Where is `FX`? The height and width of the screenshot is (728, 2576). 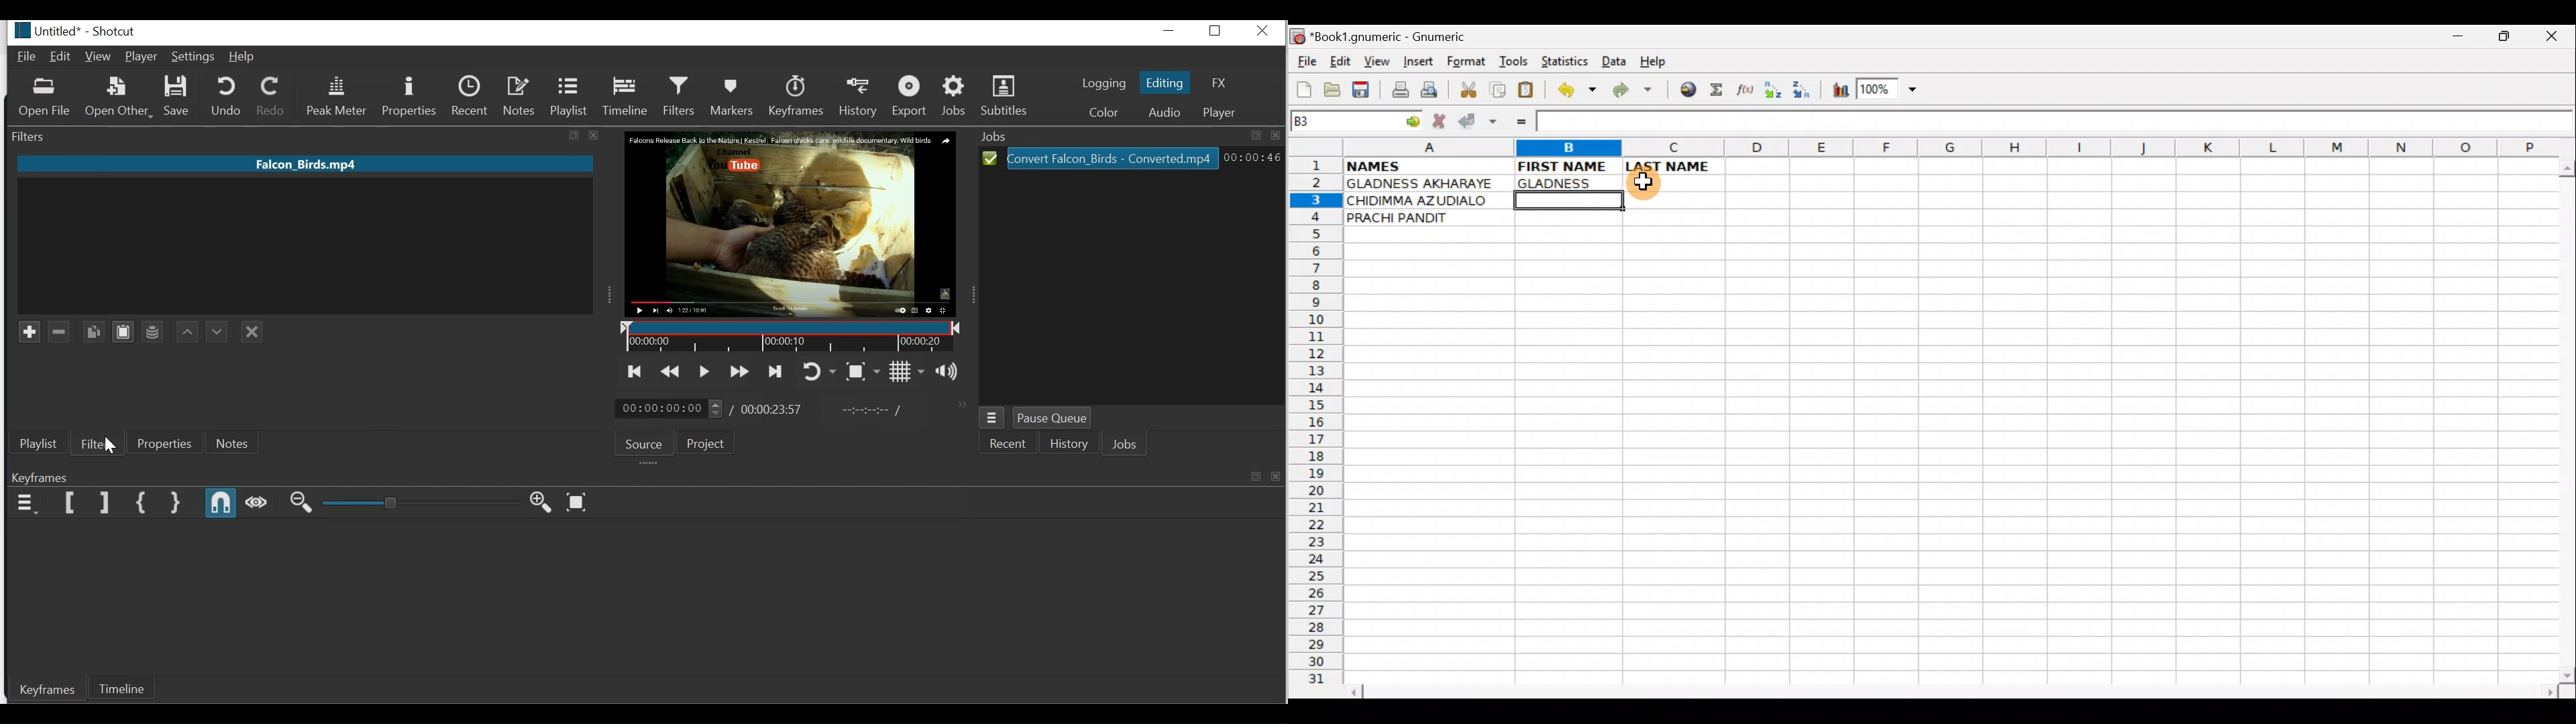
FX is located at coordinates (1217, 84).